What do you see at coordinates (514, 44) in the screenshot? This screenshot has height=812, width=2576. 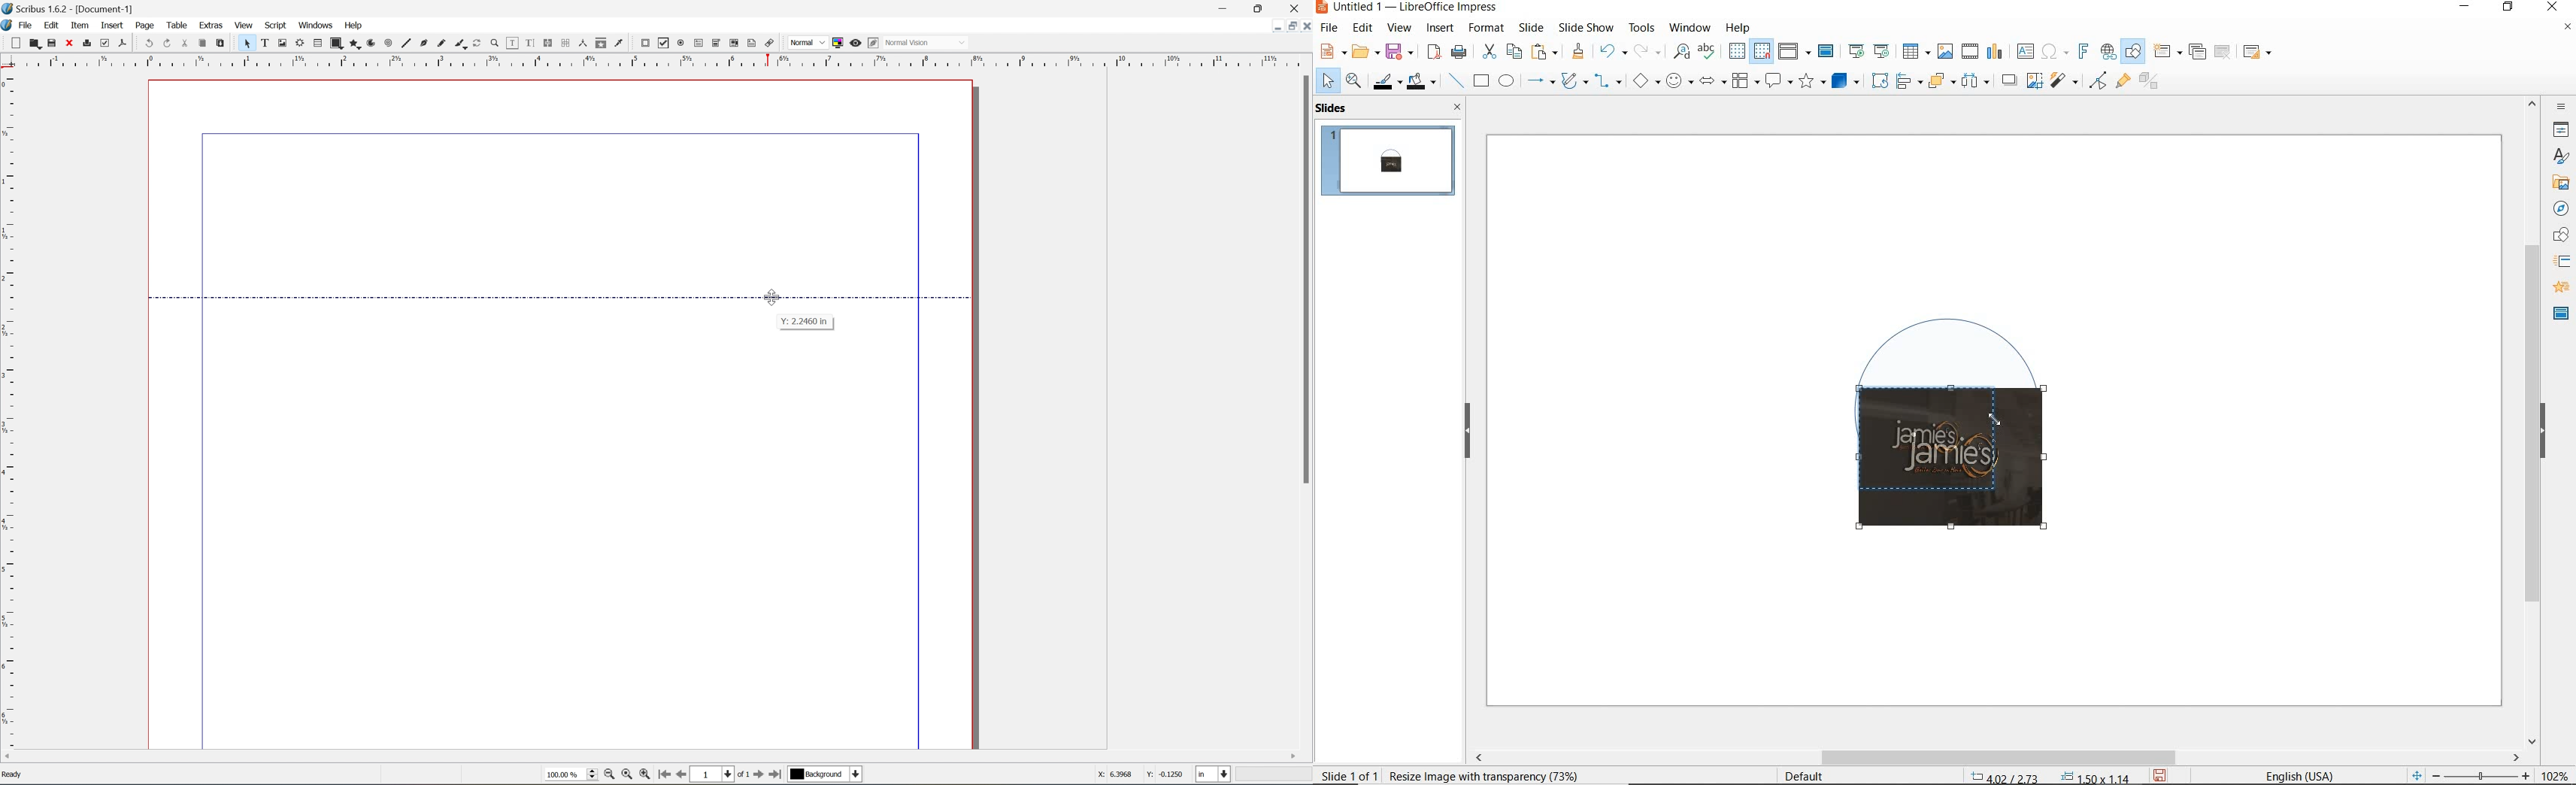 I see `edit contents of frames` at bounding box center [514, 44].